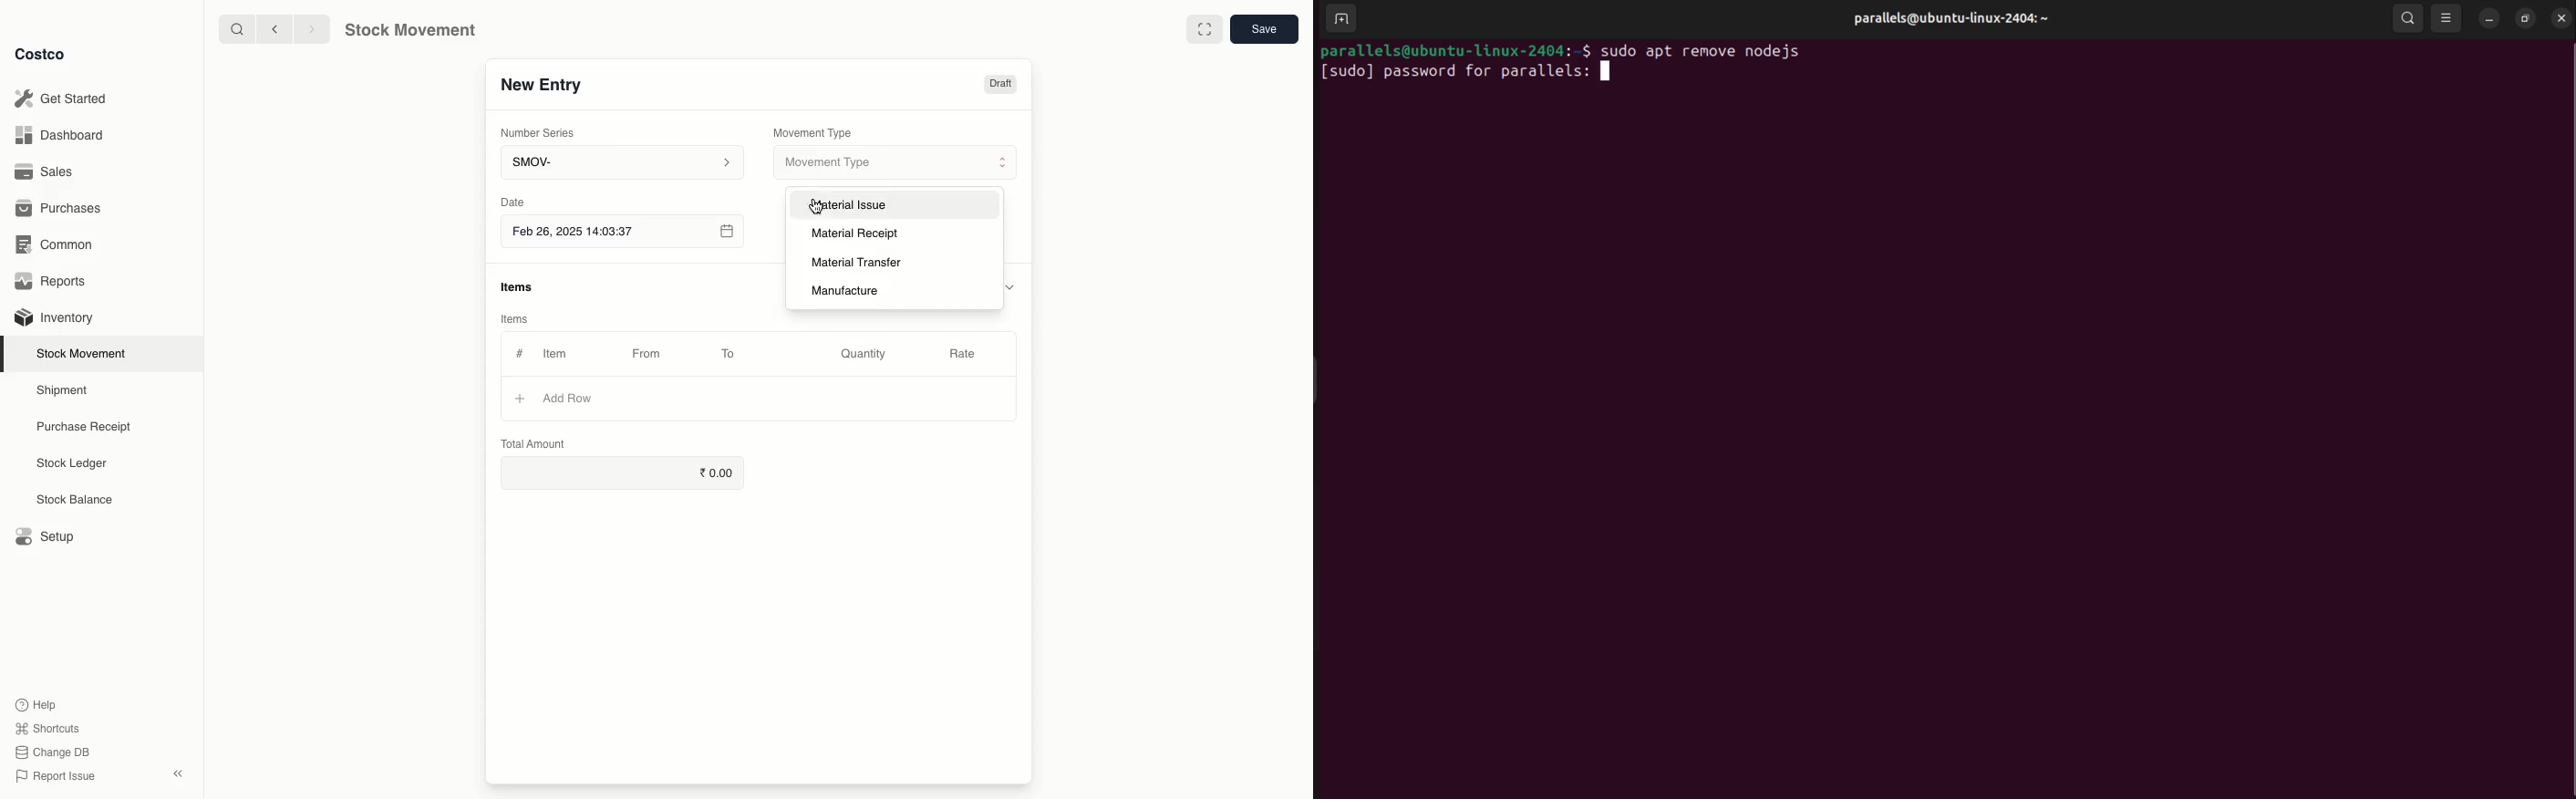 This screenshot has height=812, width=2576. What do you see at coordinates (77, 500) in the screenshot?
I see `Stock Balance` at bounding box center [77, 500].